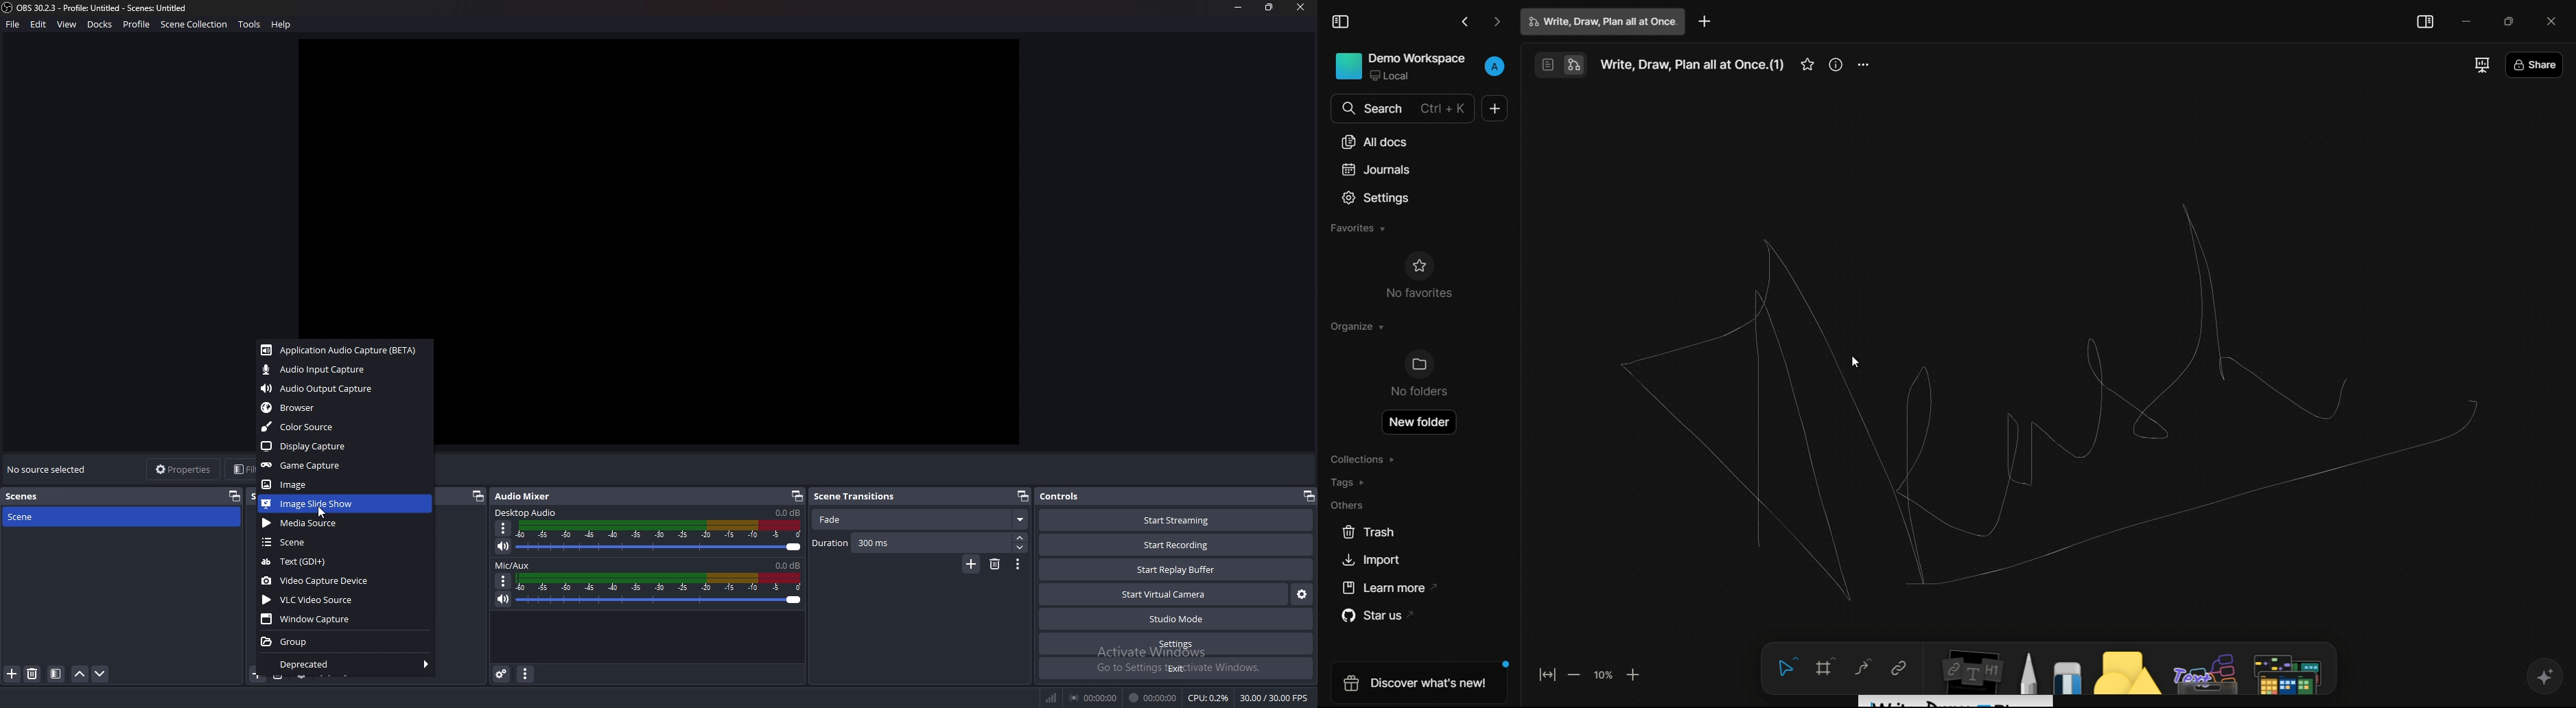 The image size is (2576, 728). What do you see at coordinates (1352, 483) in the screenshot?
I see `tags` at bounding box center [1352, 483].